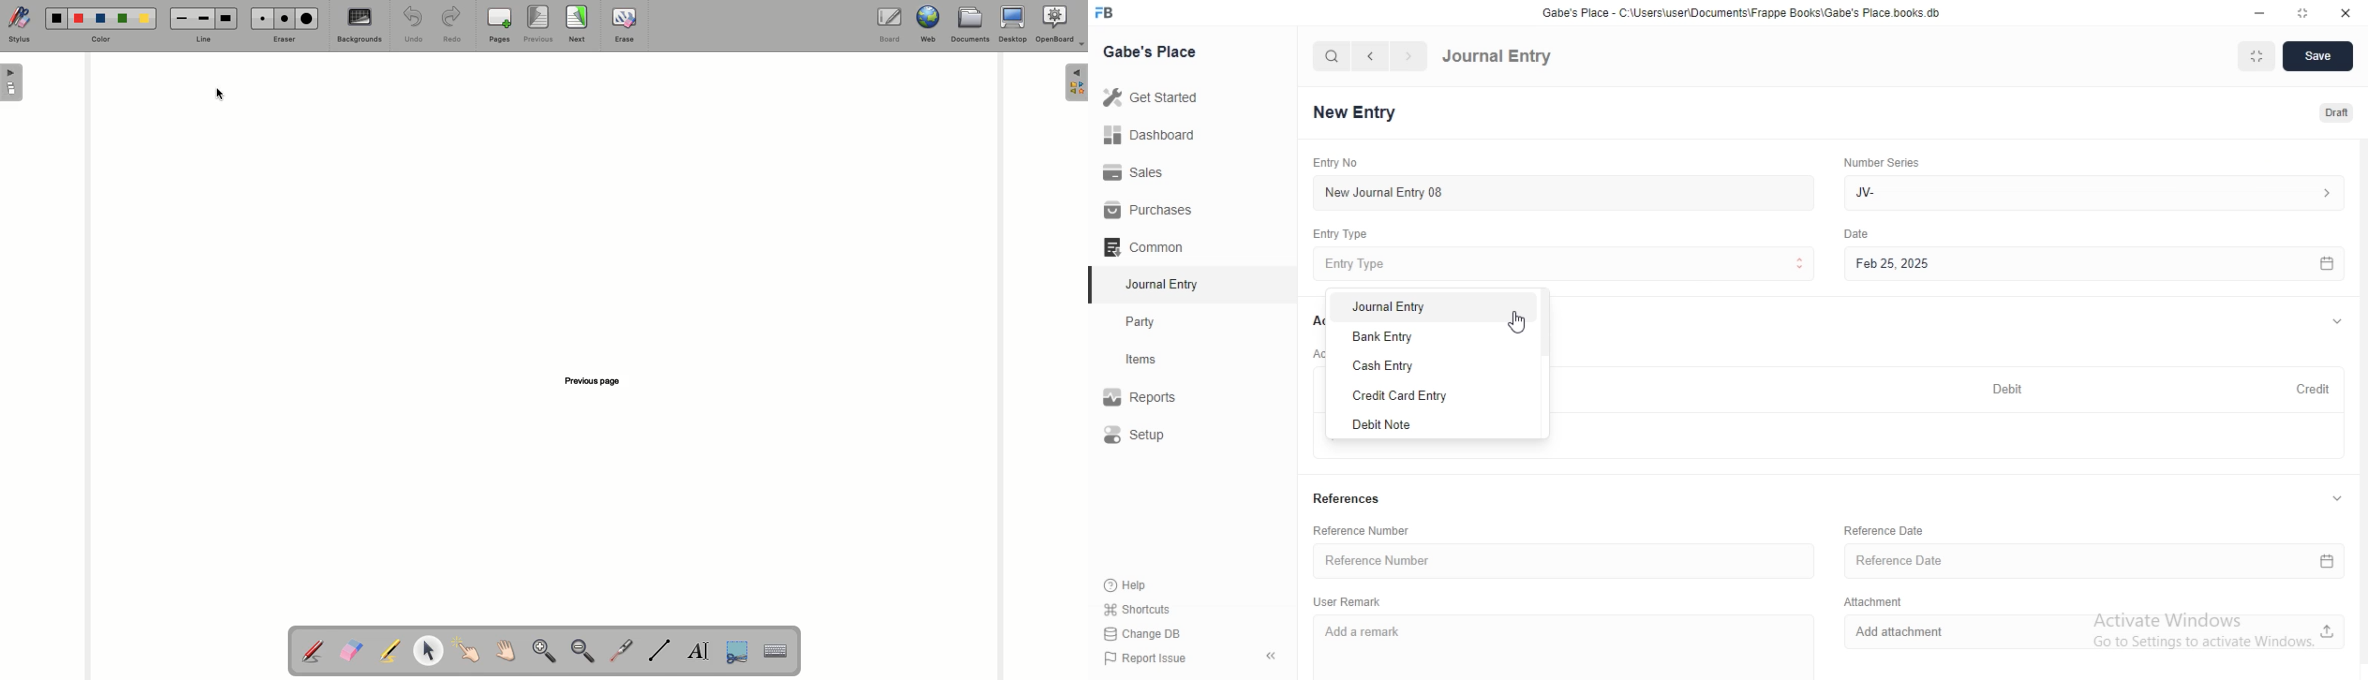 The image size is (2380, 700). I want to click on resize, so click(2299, 12).